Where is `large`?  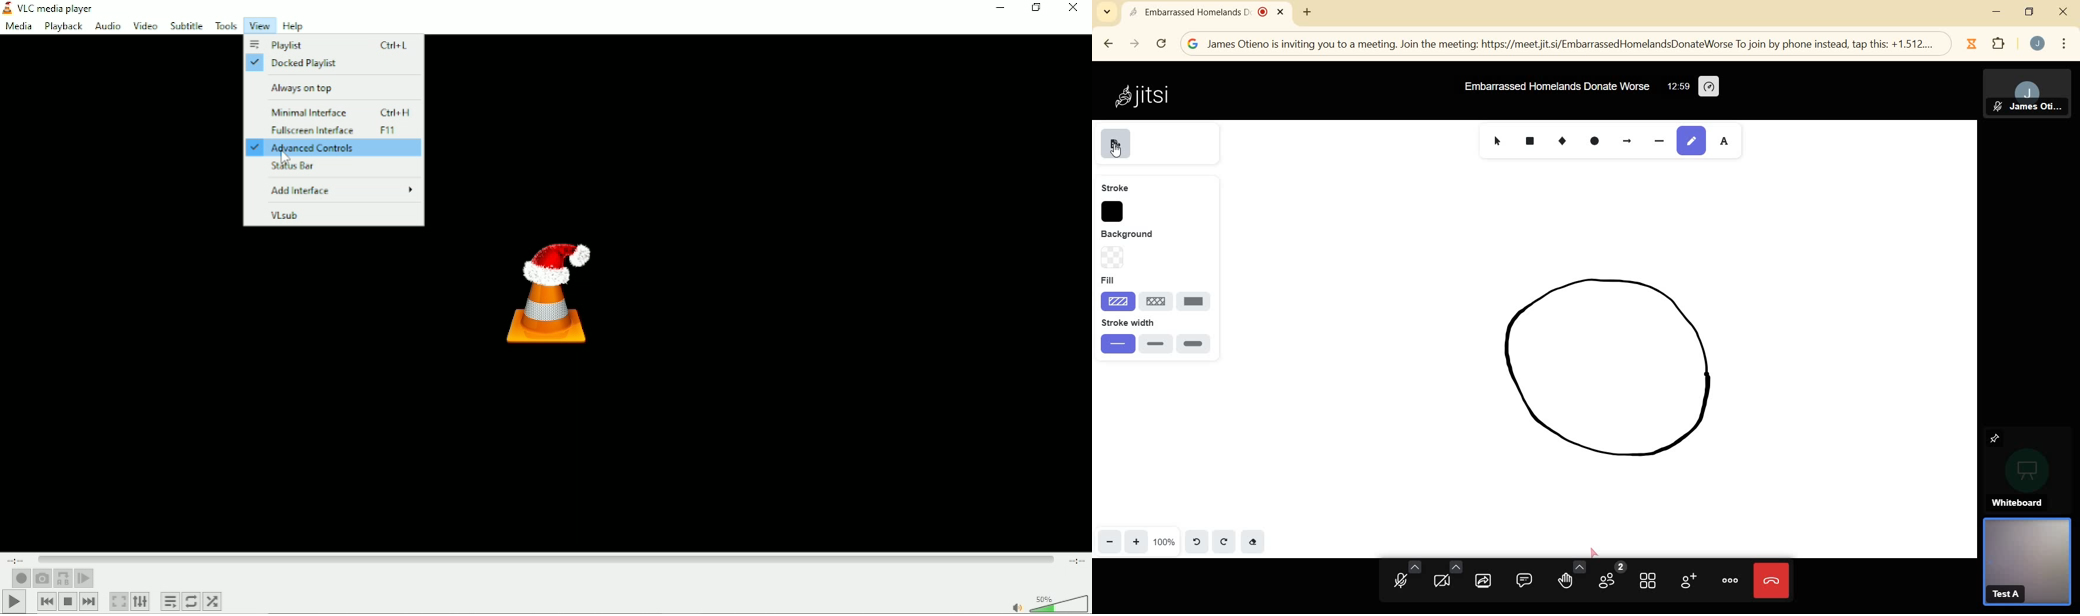 large is located at coordinates (1197, 344).